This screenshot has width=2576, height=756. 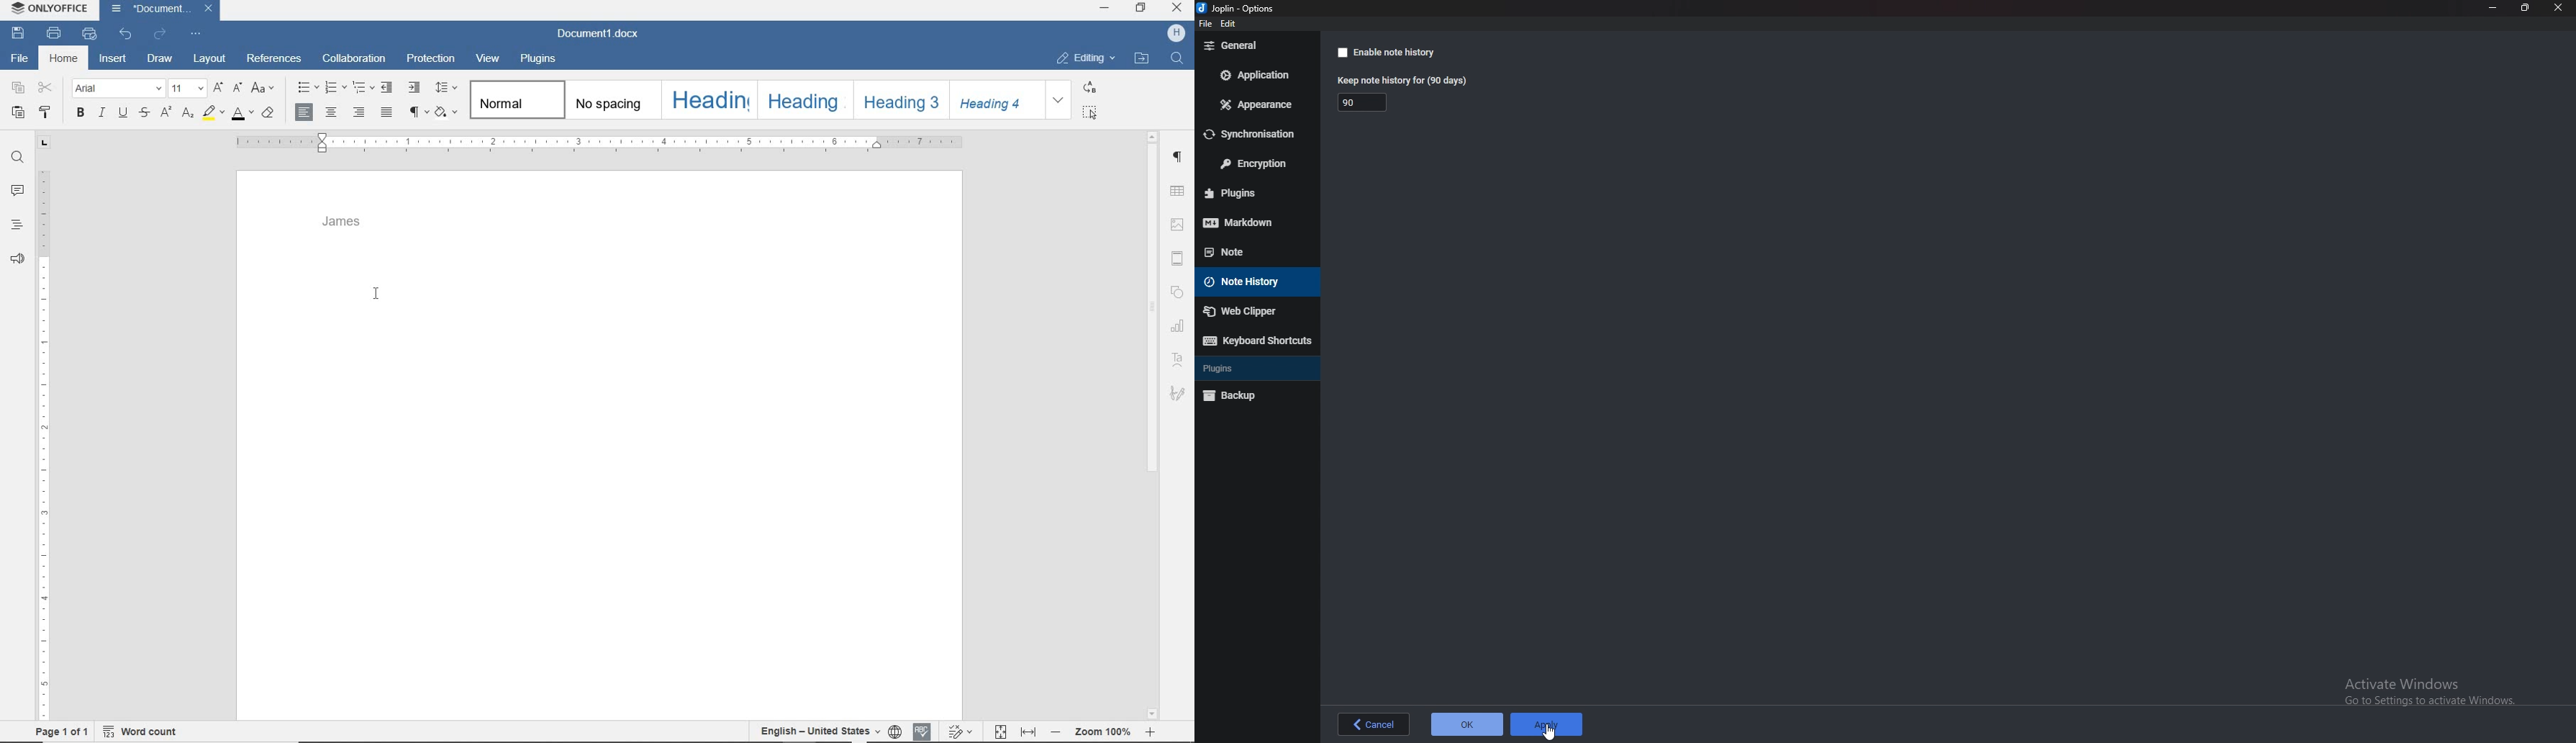 What do you see at coordinates (1178, 359) in the screenshot?
I see `TextArt` at bounding box center [1178, 359].